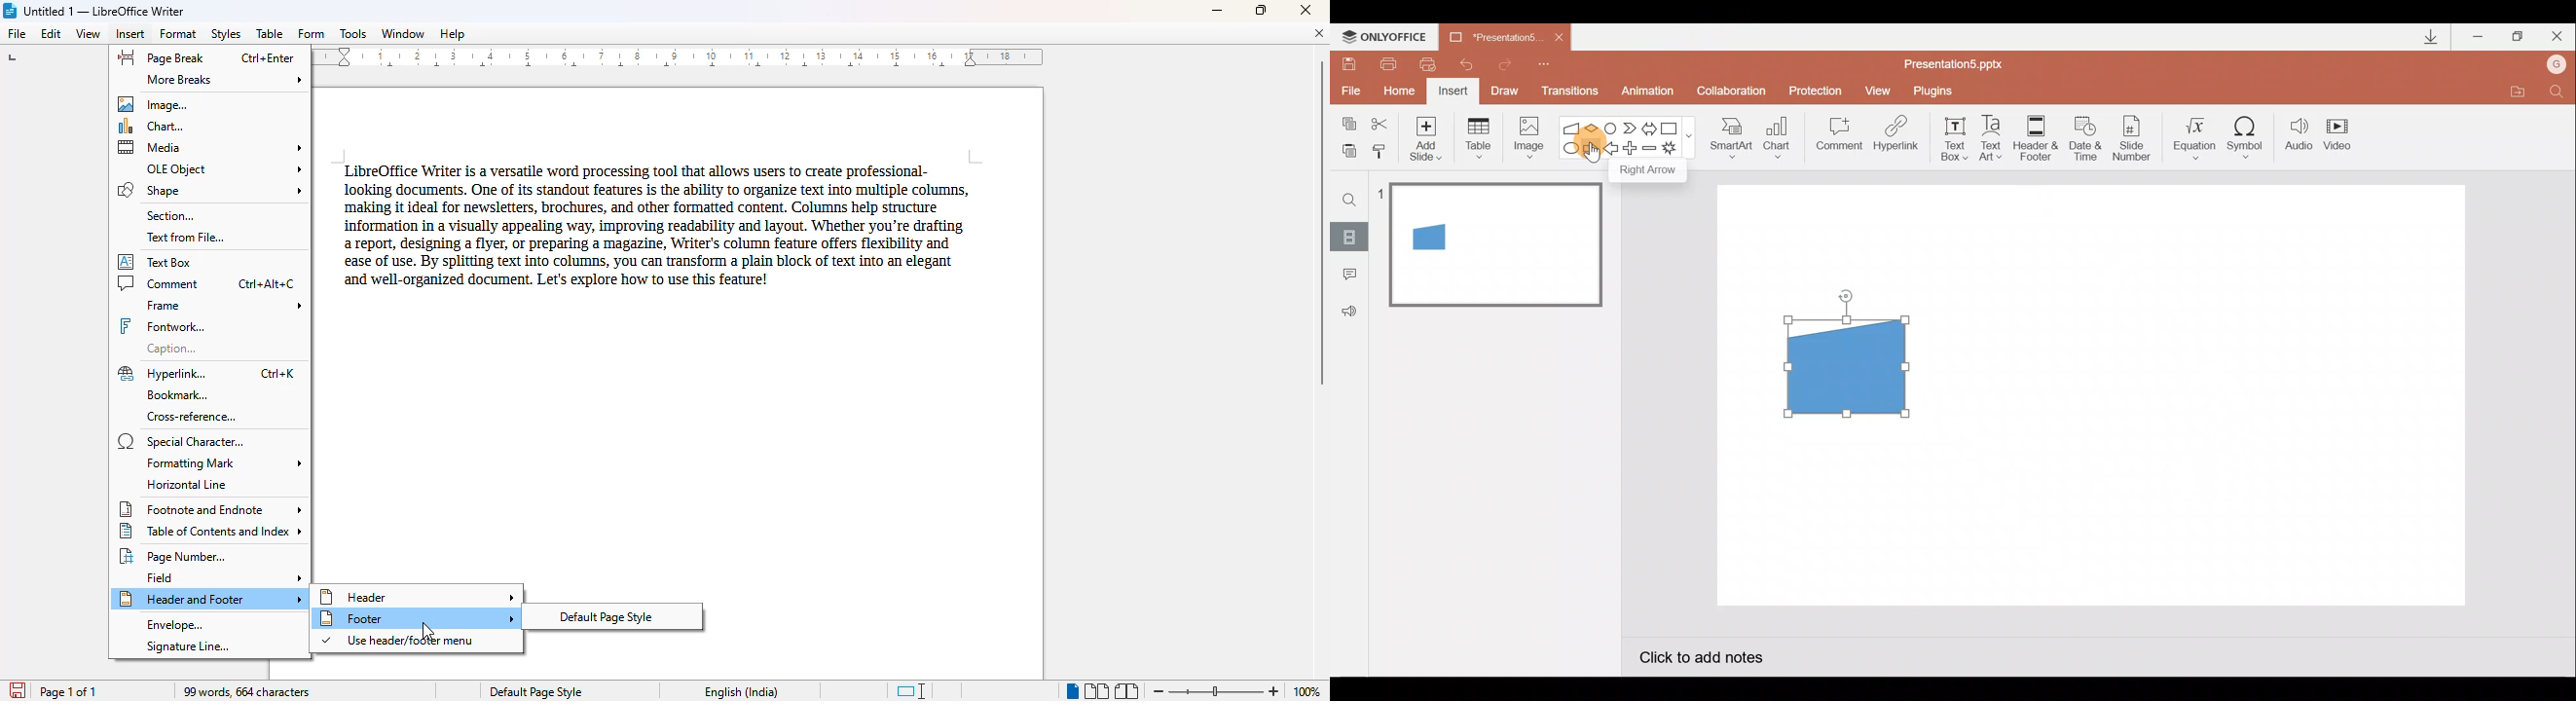  Describe the element at coordinates (52, 34) in the screenshot. I see `edit` at that location.